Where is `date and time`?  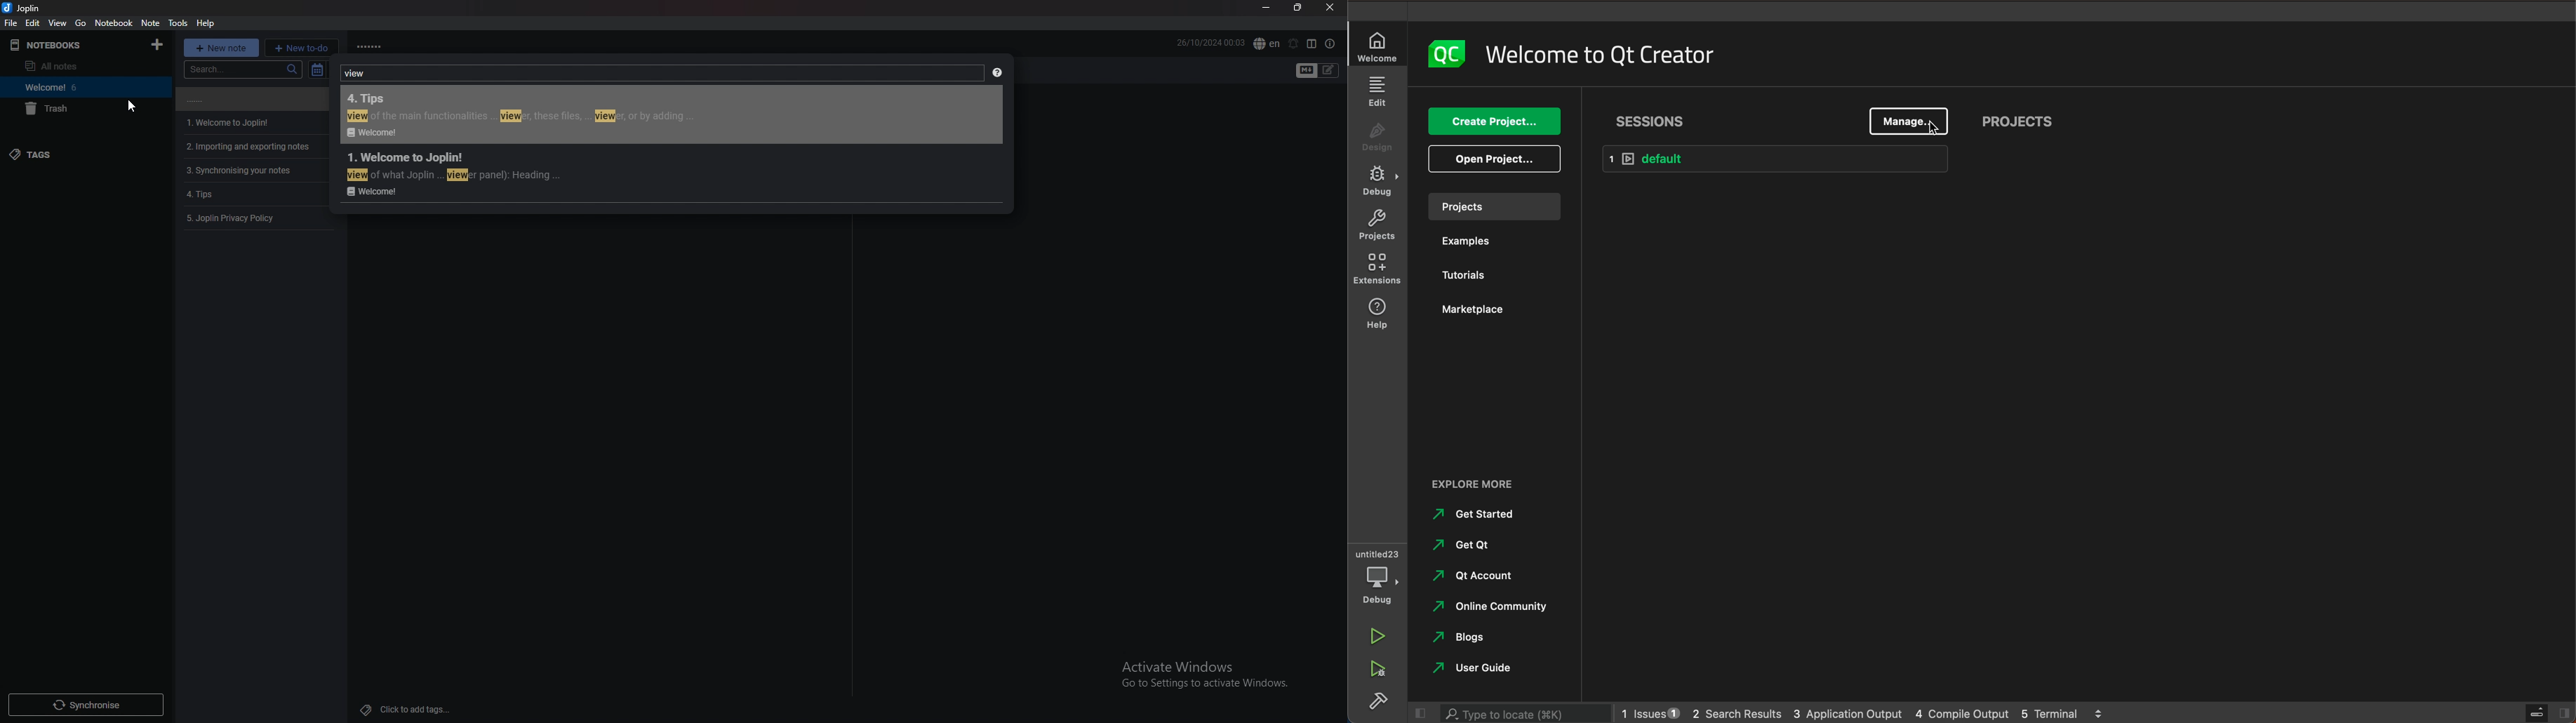
date and time is located at coordinates (1210, 43).